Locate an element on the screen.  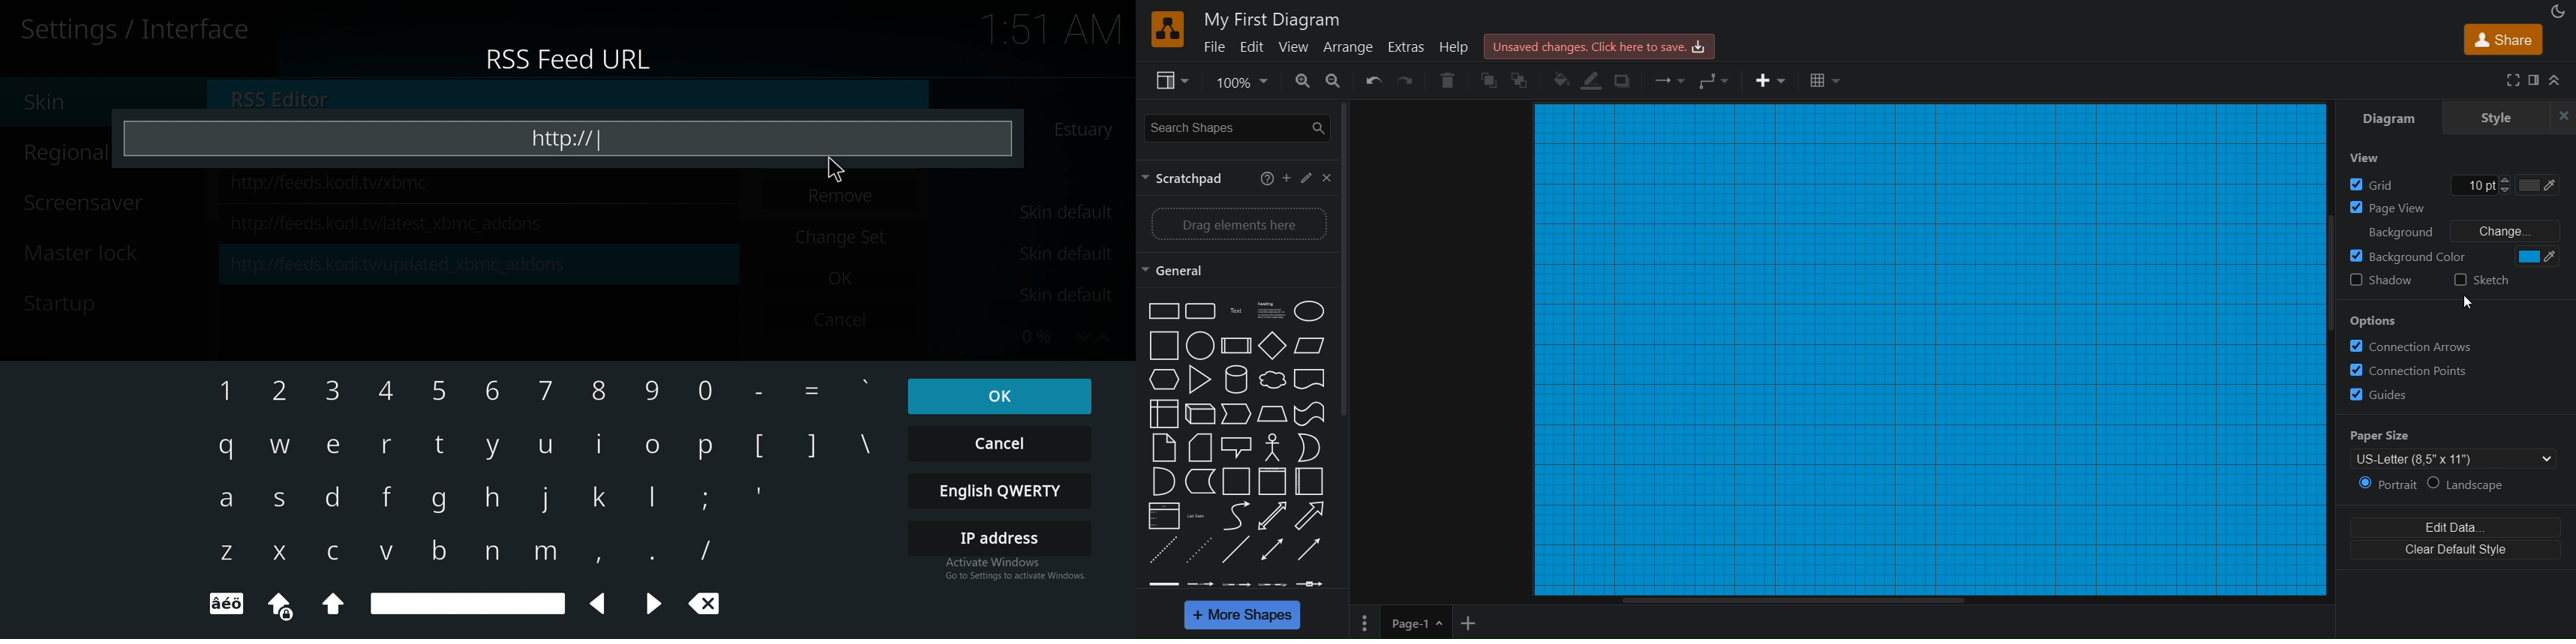
page 1 is located at coordinates (1399, 622).